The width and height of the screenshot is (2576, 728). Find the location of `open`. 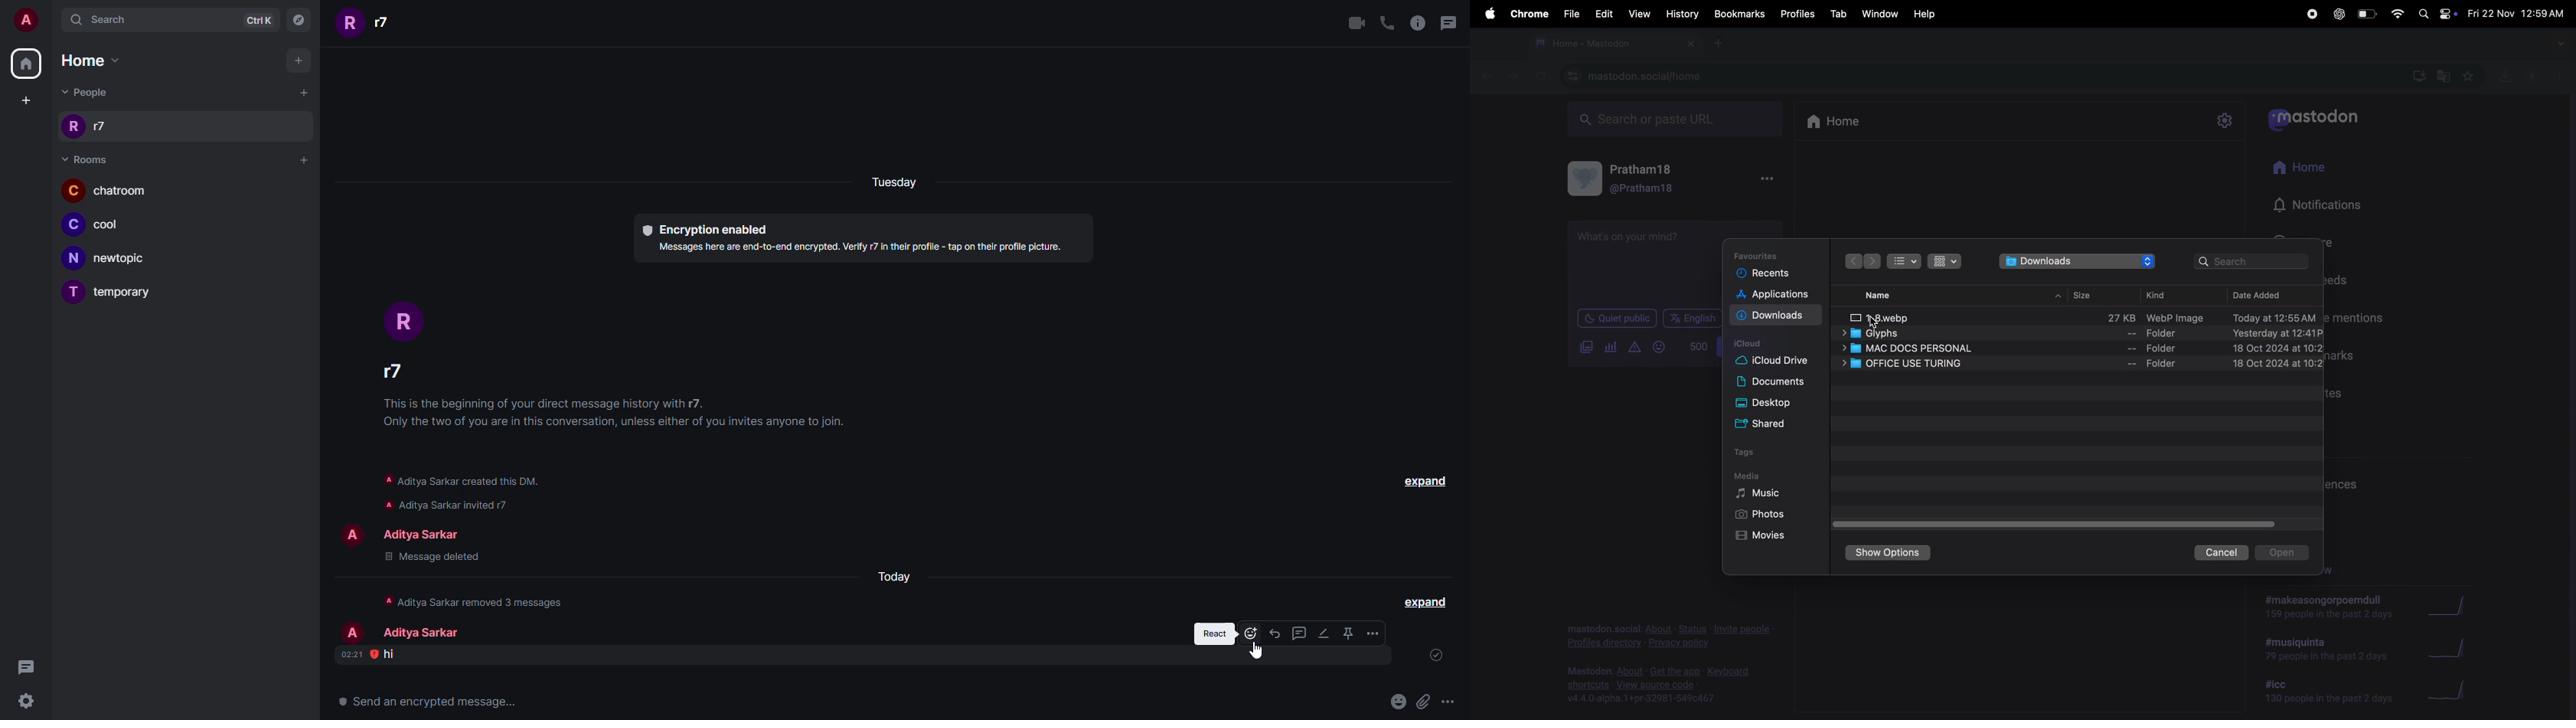

open is located at coordinates (2284, 552).